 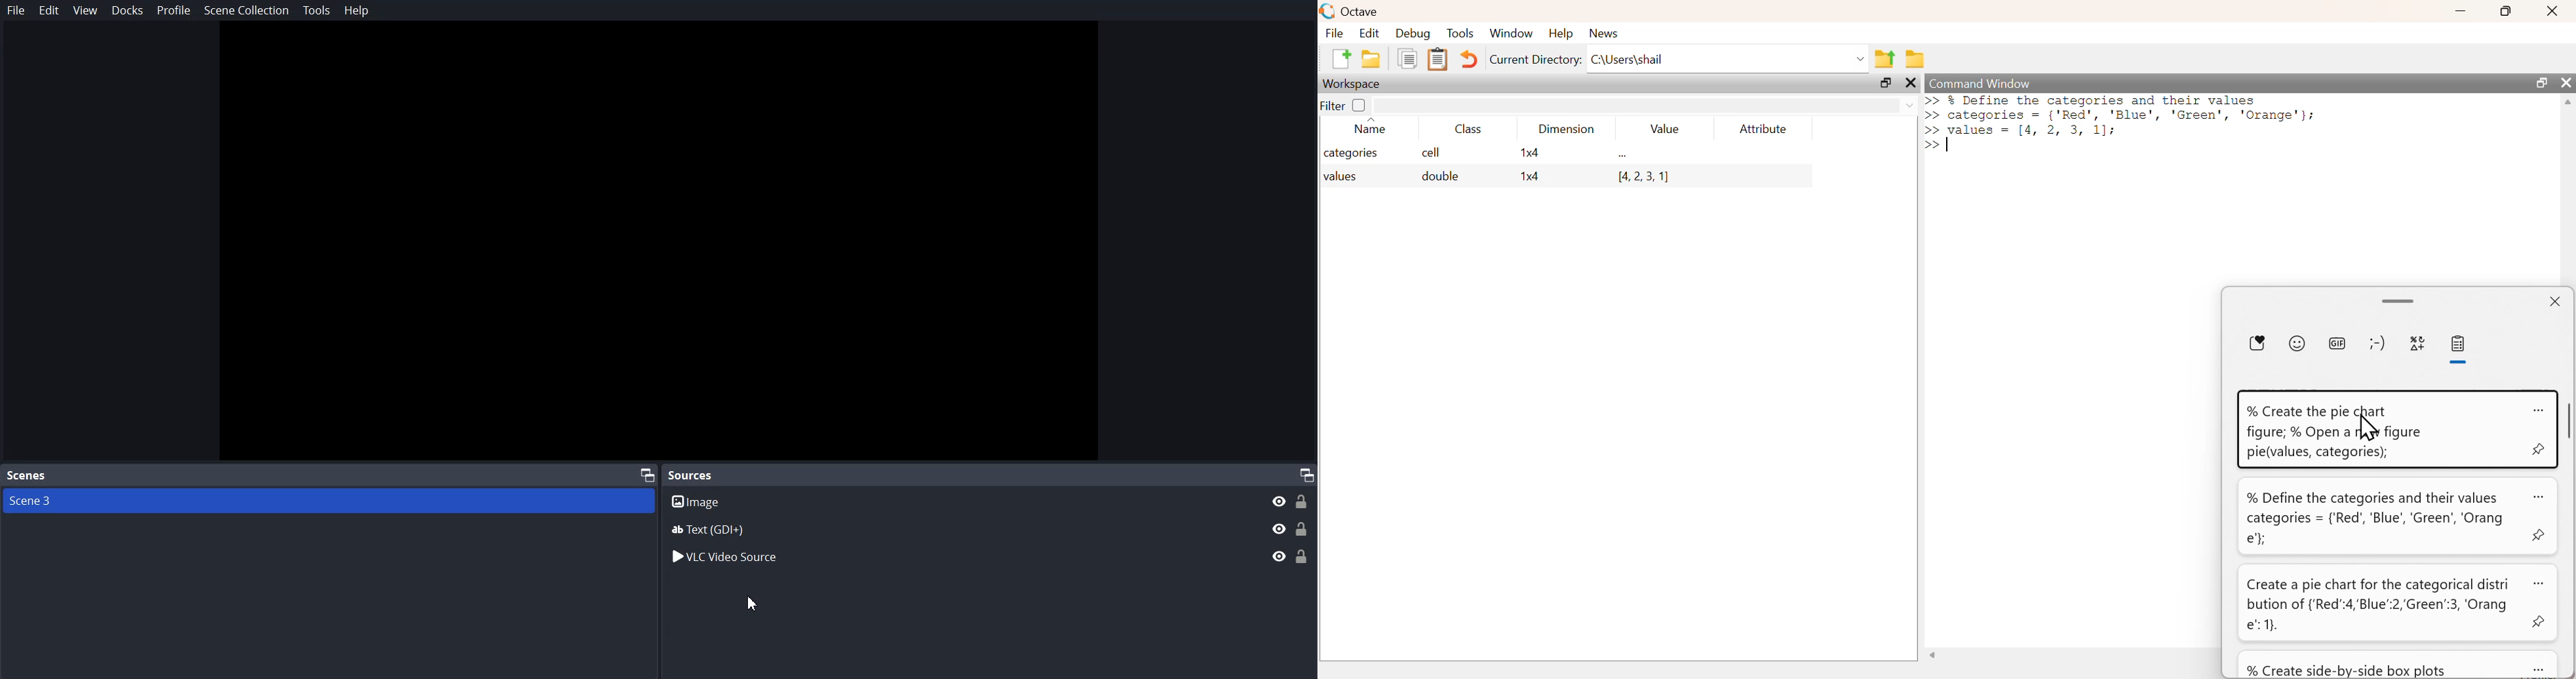 What do you see at coordinates (938, 555) in the screenshot?
I see `VLC Video Source` at bounding box center [938, 555].